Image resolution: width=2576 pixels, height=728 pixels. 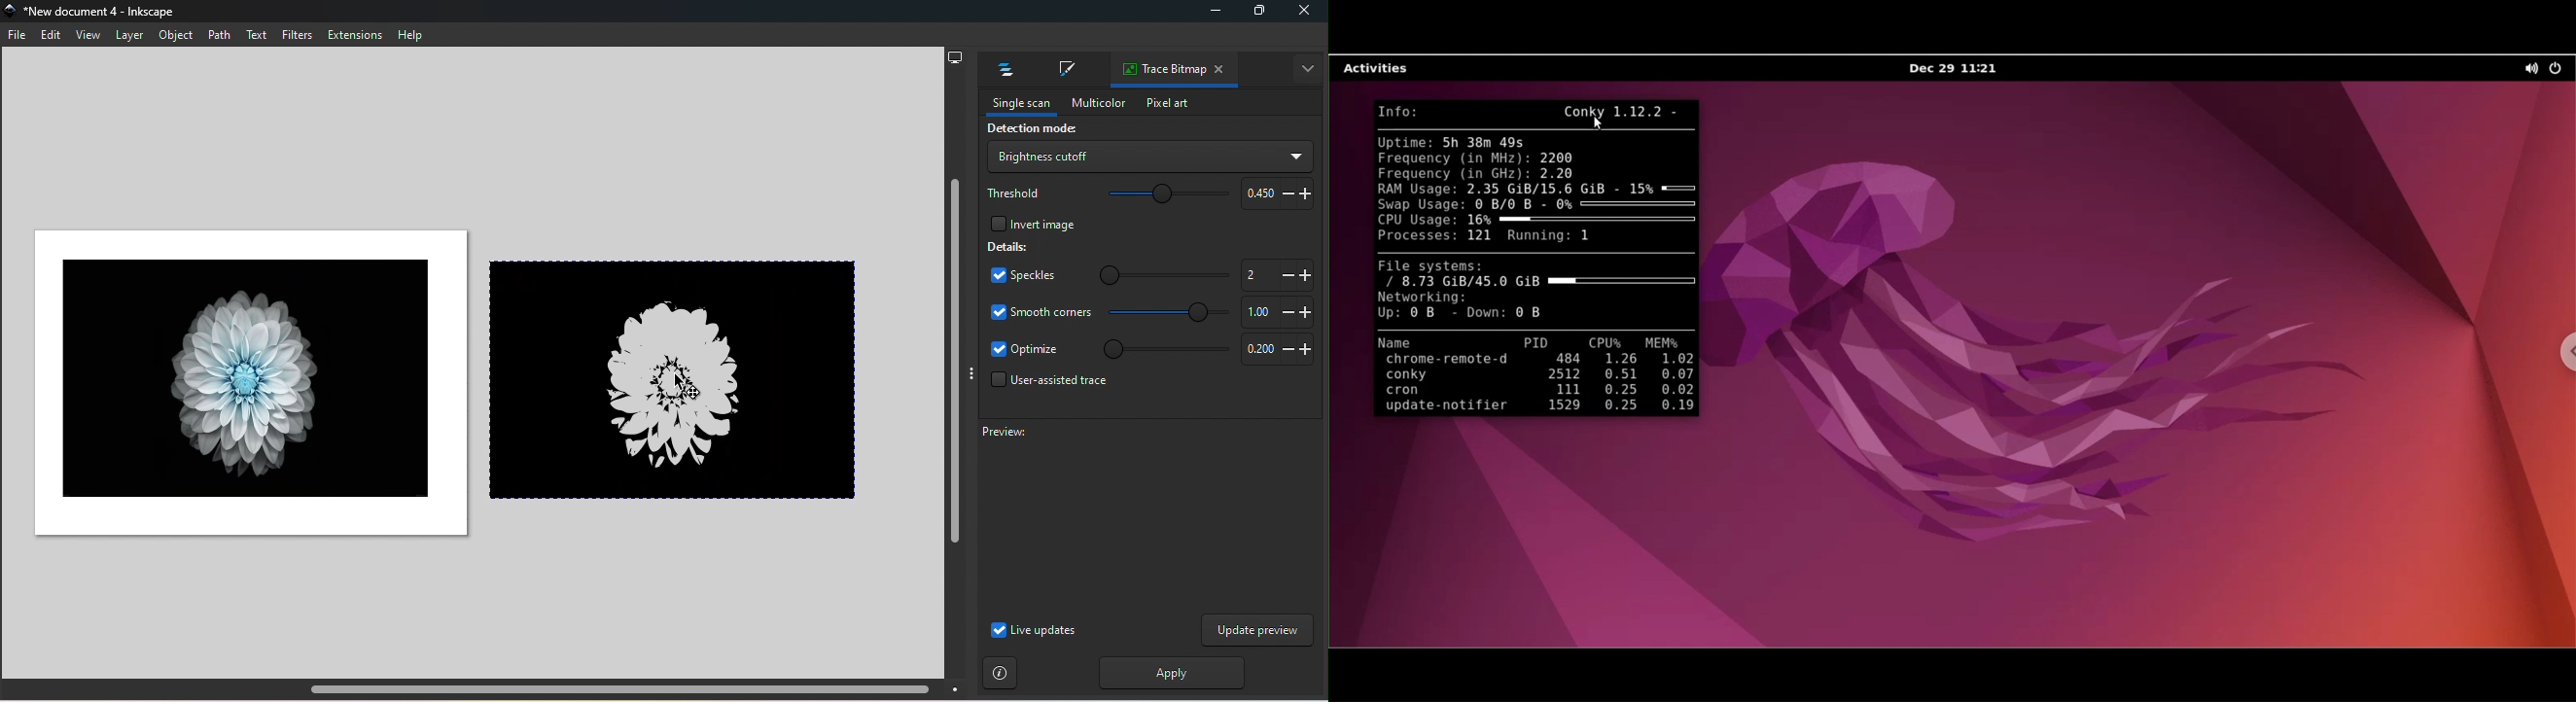 What do you see at coordinates (1001, 674) in the screenshot?
I see `Instructions` at bounding box center [1001, 674].